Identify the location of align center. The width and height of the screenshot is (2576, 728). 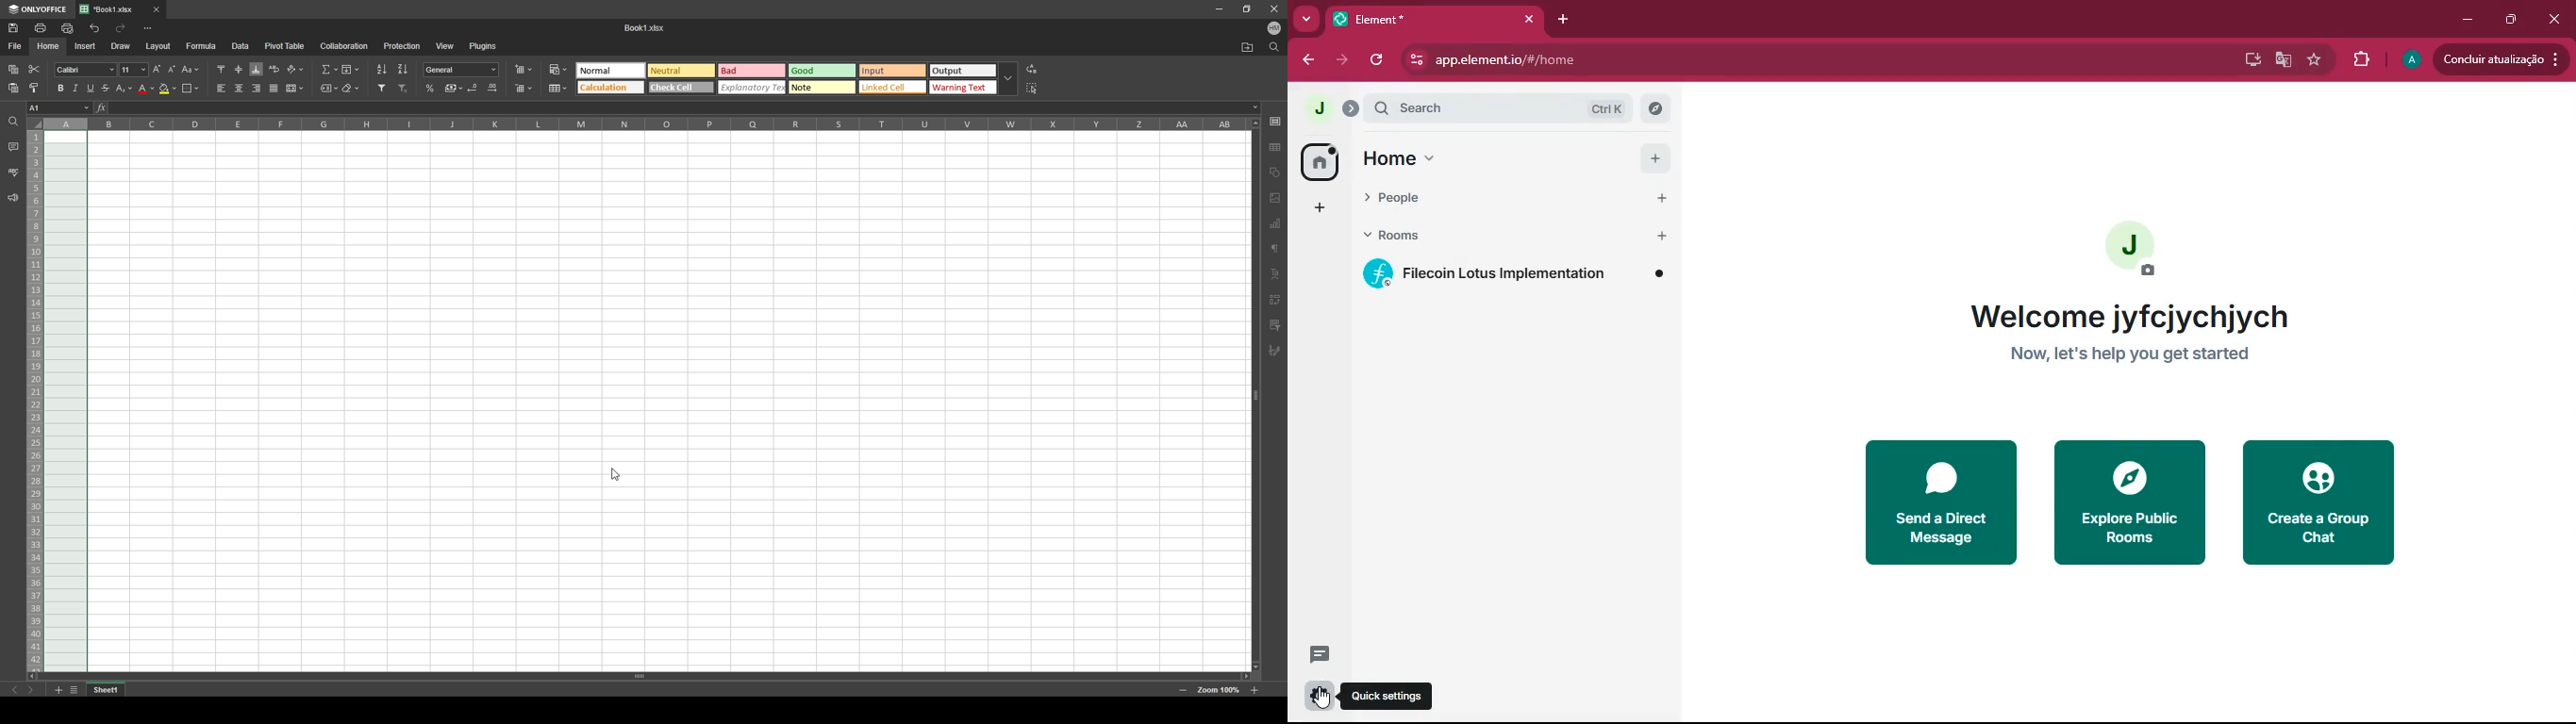
(239, 88).